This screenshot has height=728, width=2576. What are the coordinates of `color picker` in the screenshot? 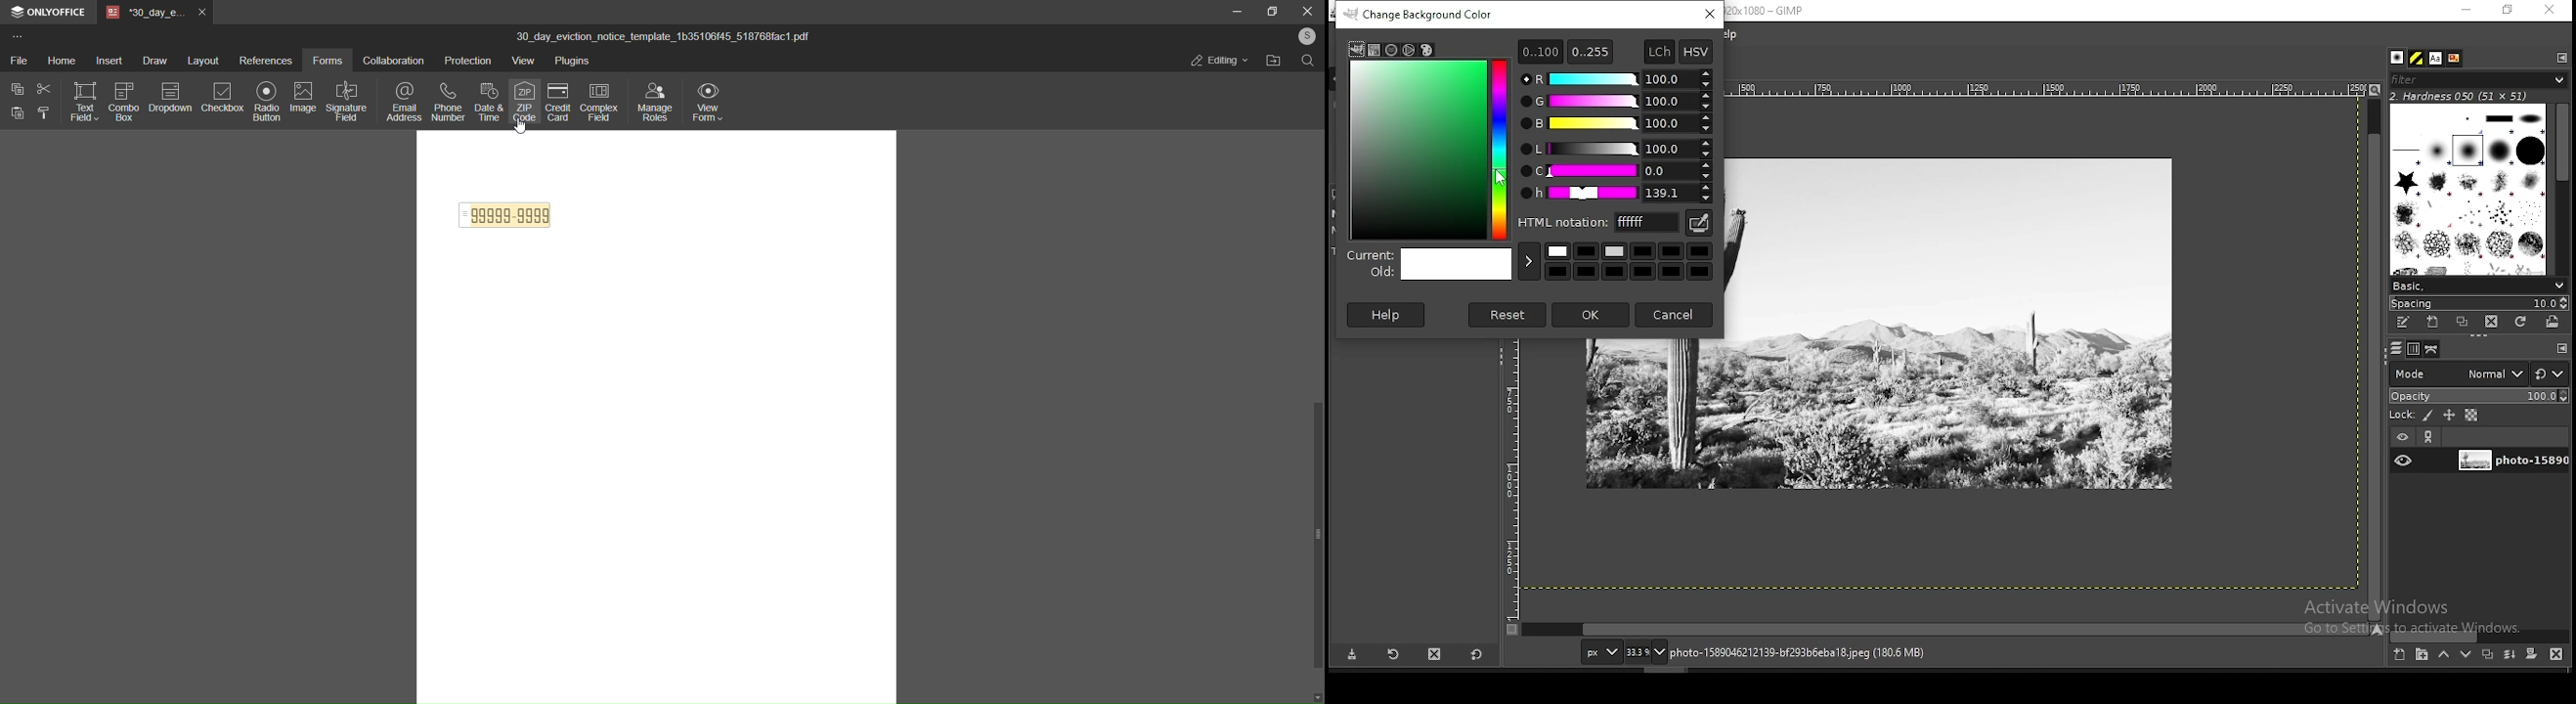 It's located at (1697, 223).